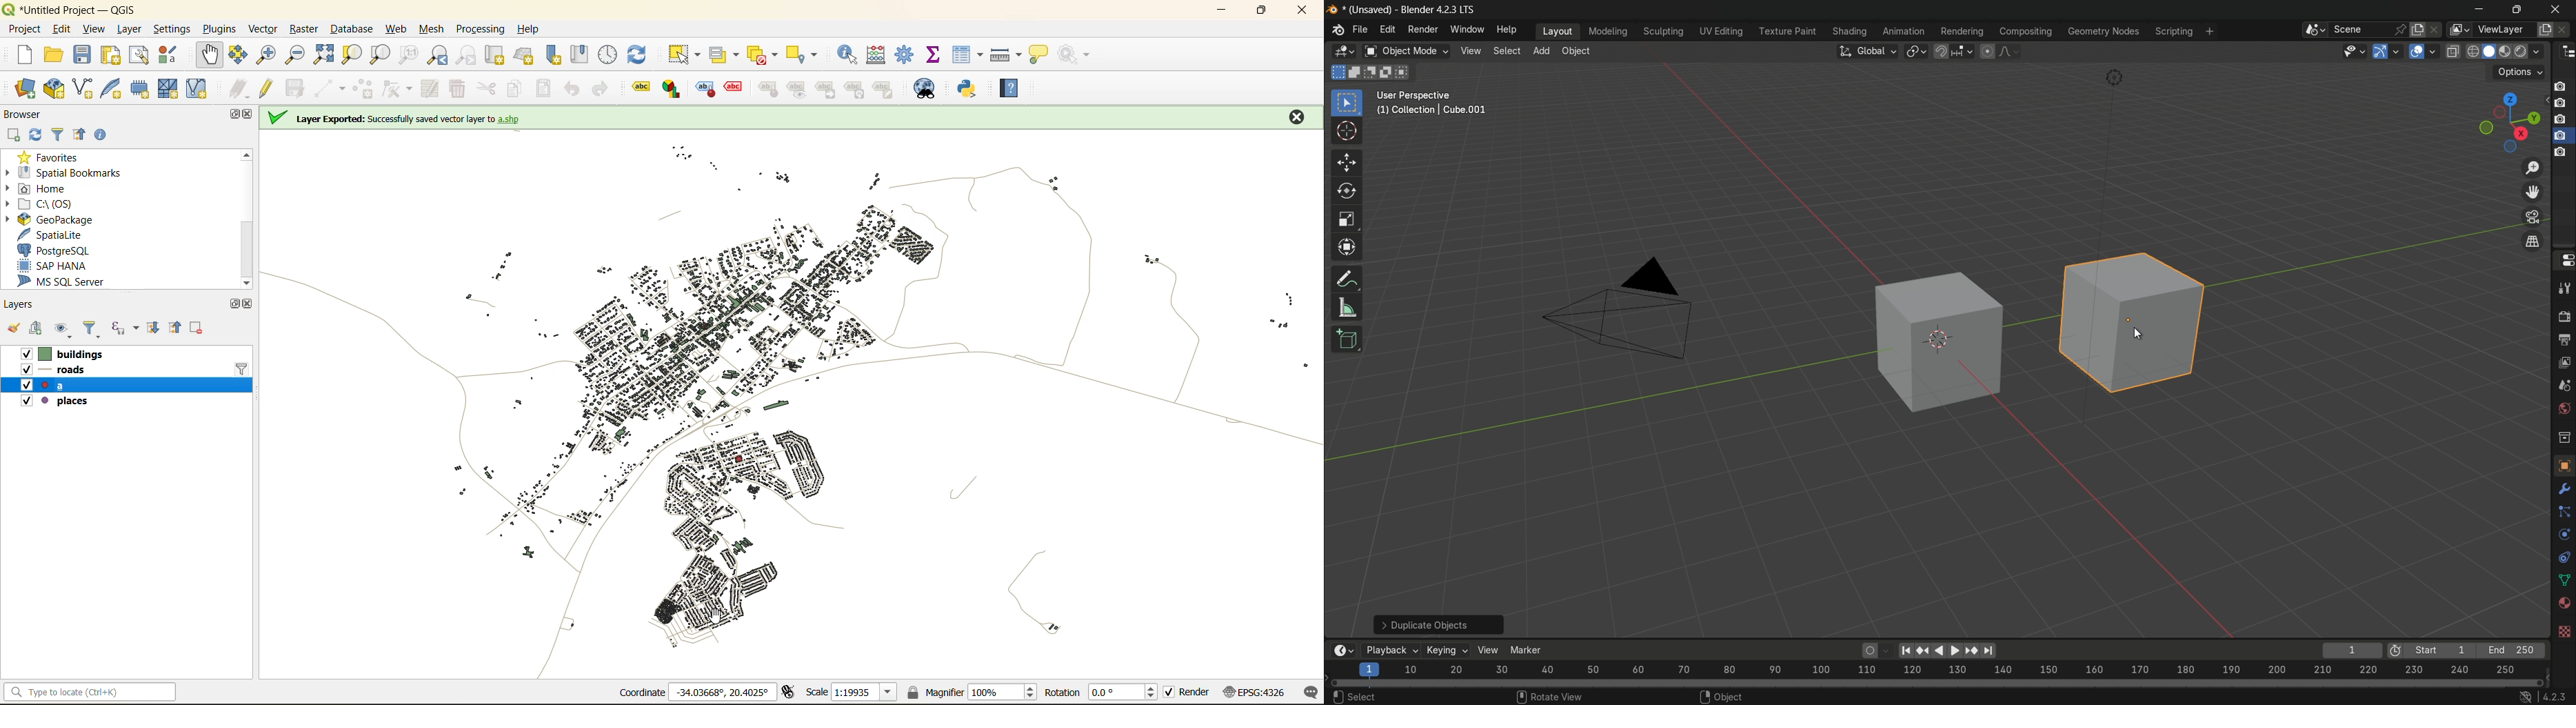 The image size is (2576, 728). What do you see at coordinates (1439, 12) in the screenshot?
I see `app name` at bounding box center [1439, 12].